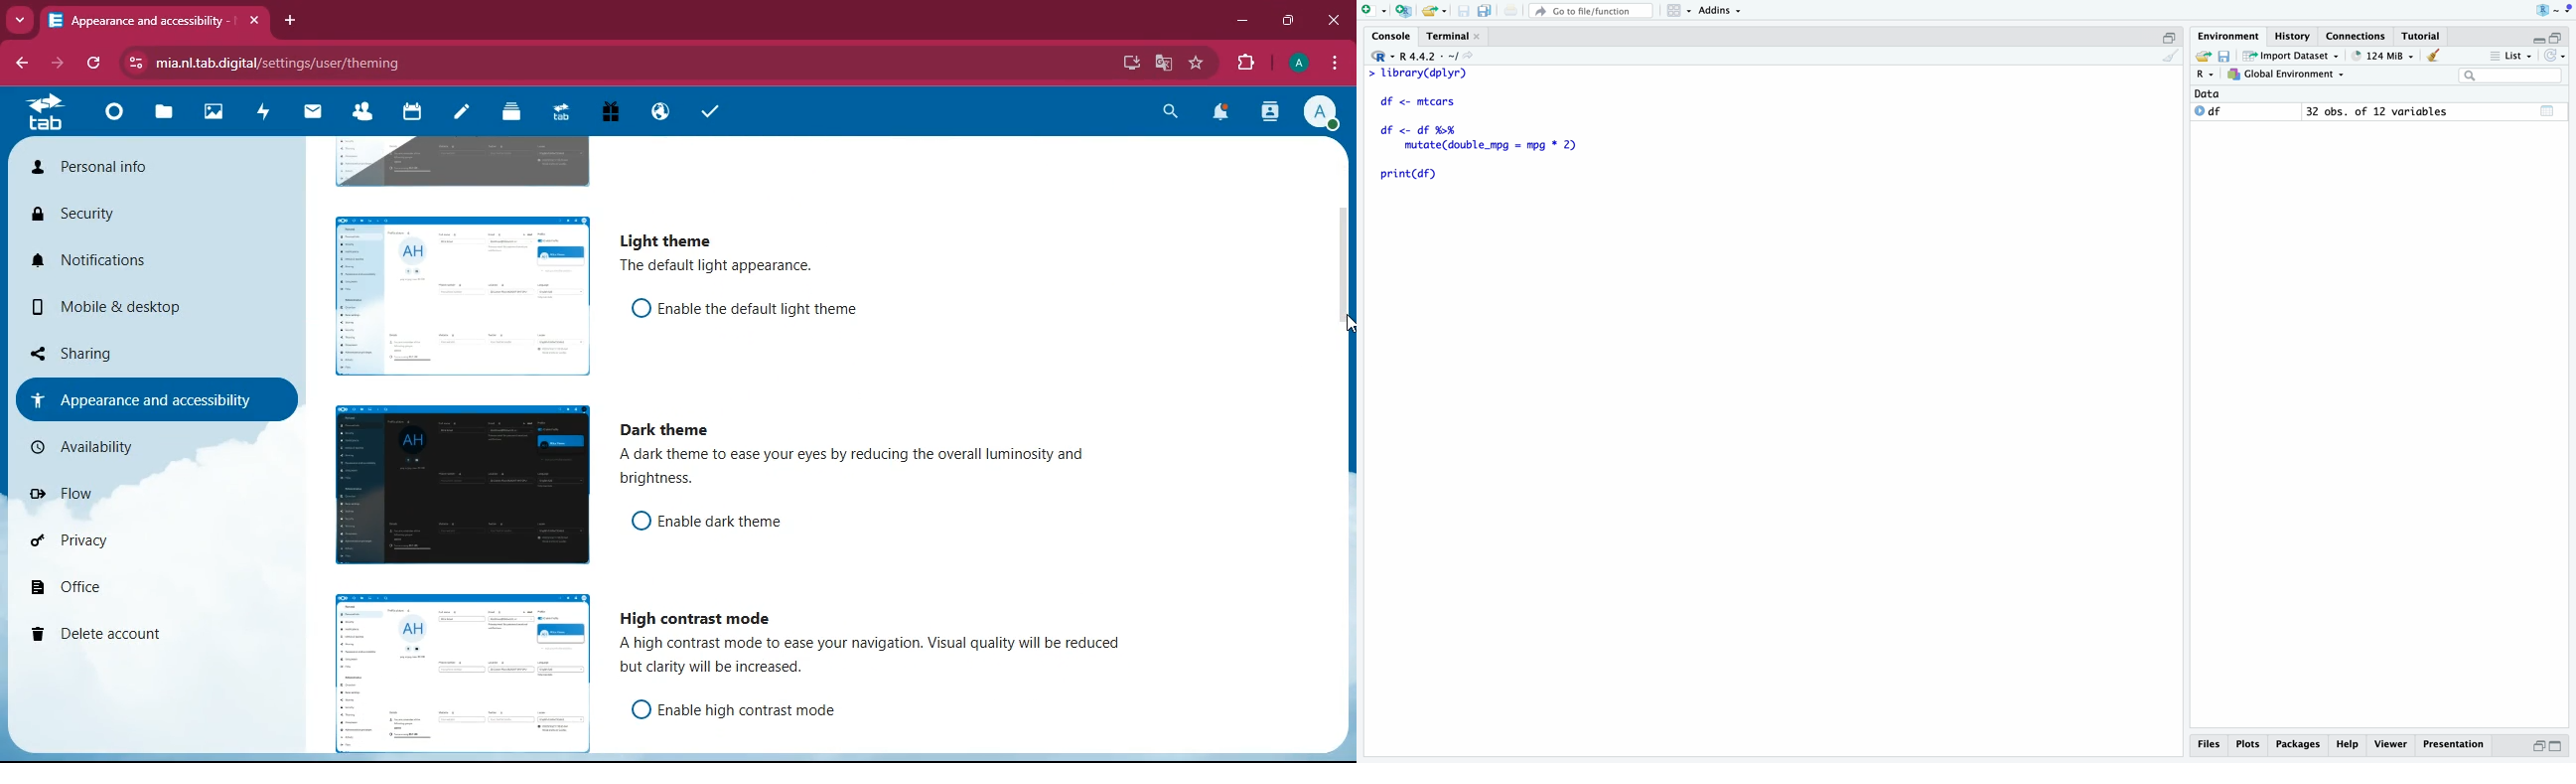 Image resolution: width=2576 pixels, height=784 pixels. Describe the element at coordinates (2299, 746) in the screenshot. I see `packages` at that location.